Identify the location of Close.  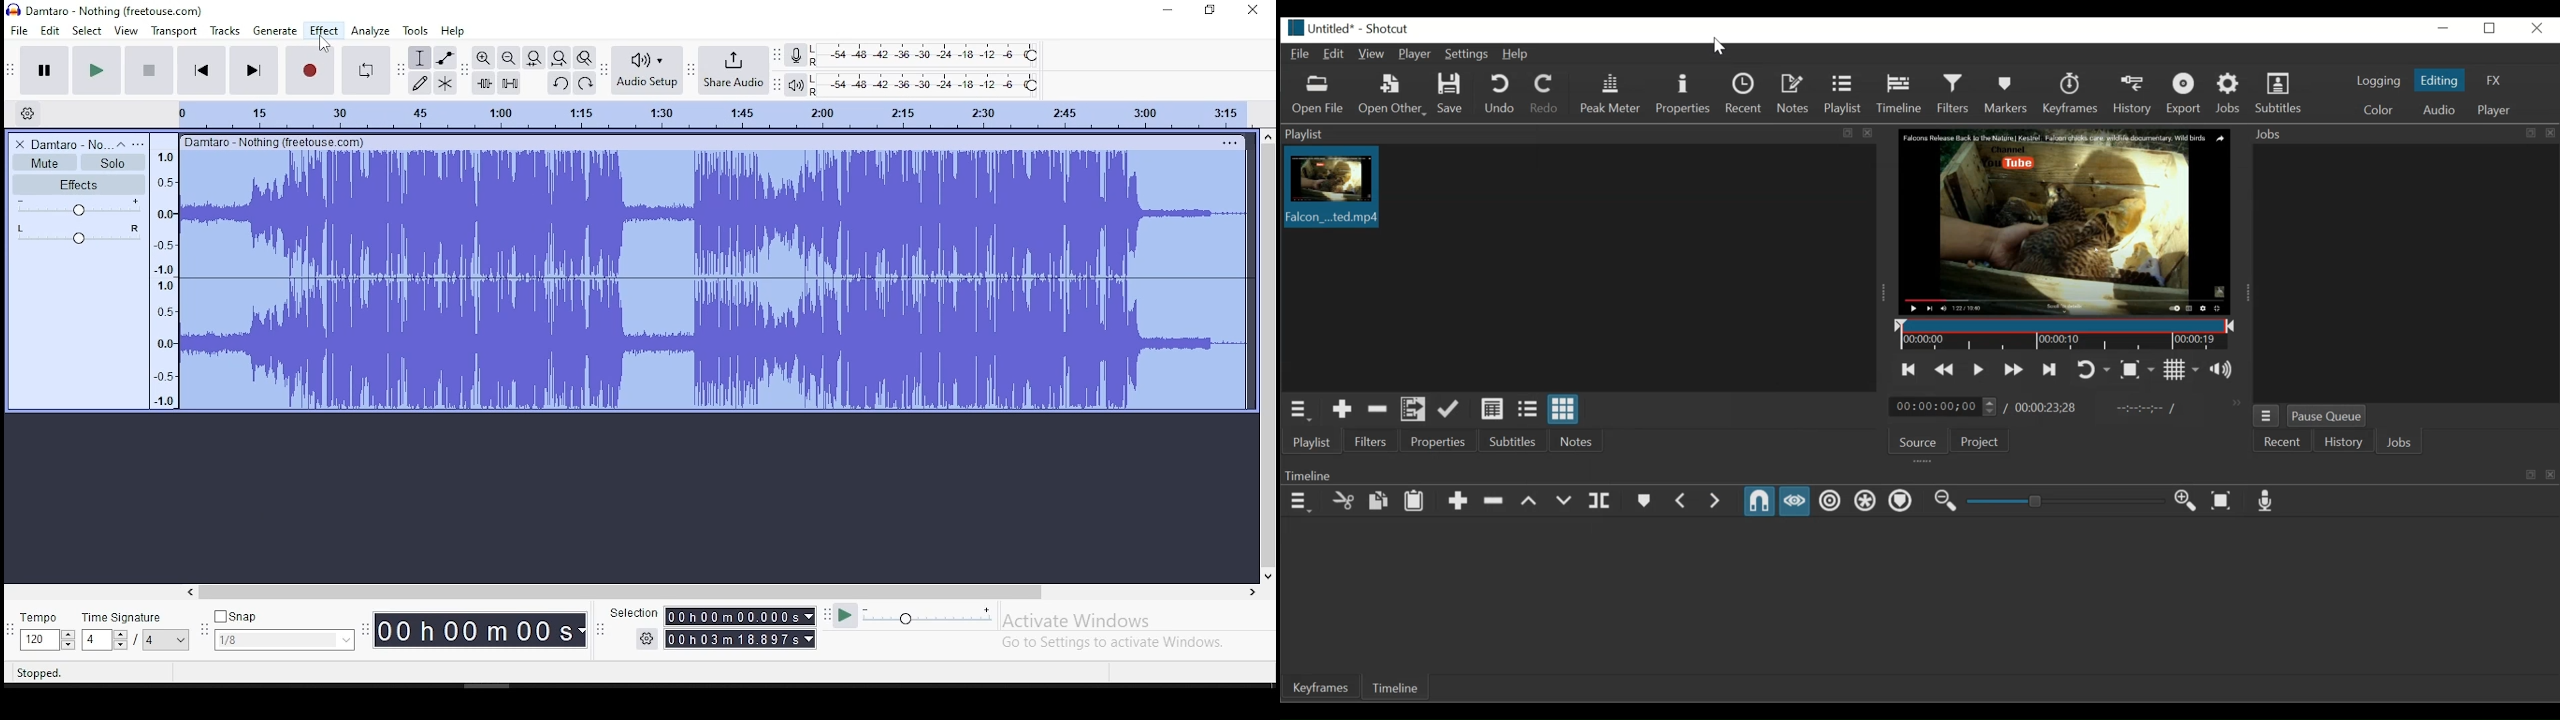
(2534, 28).